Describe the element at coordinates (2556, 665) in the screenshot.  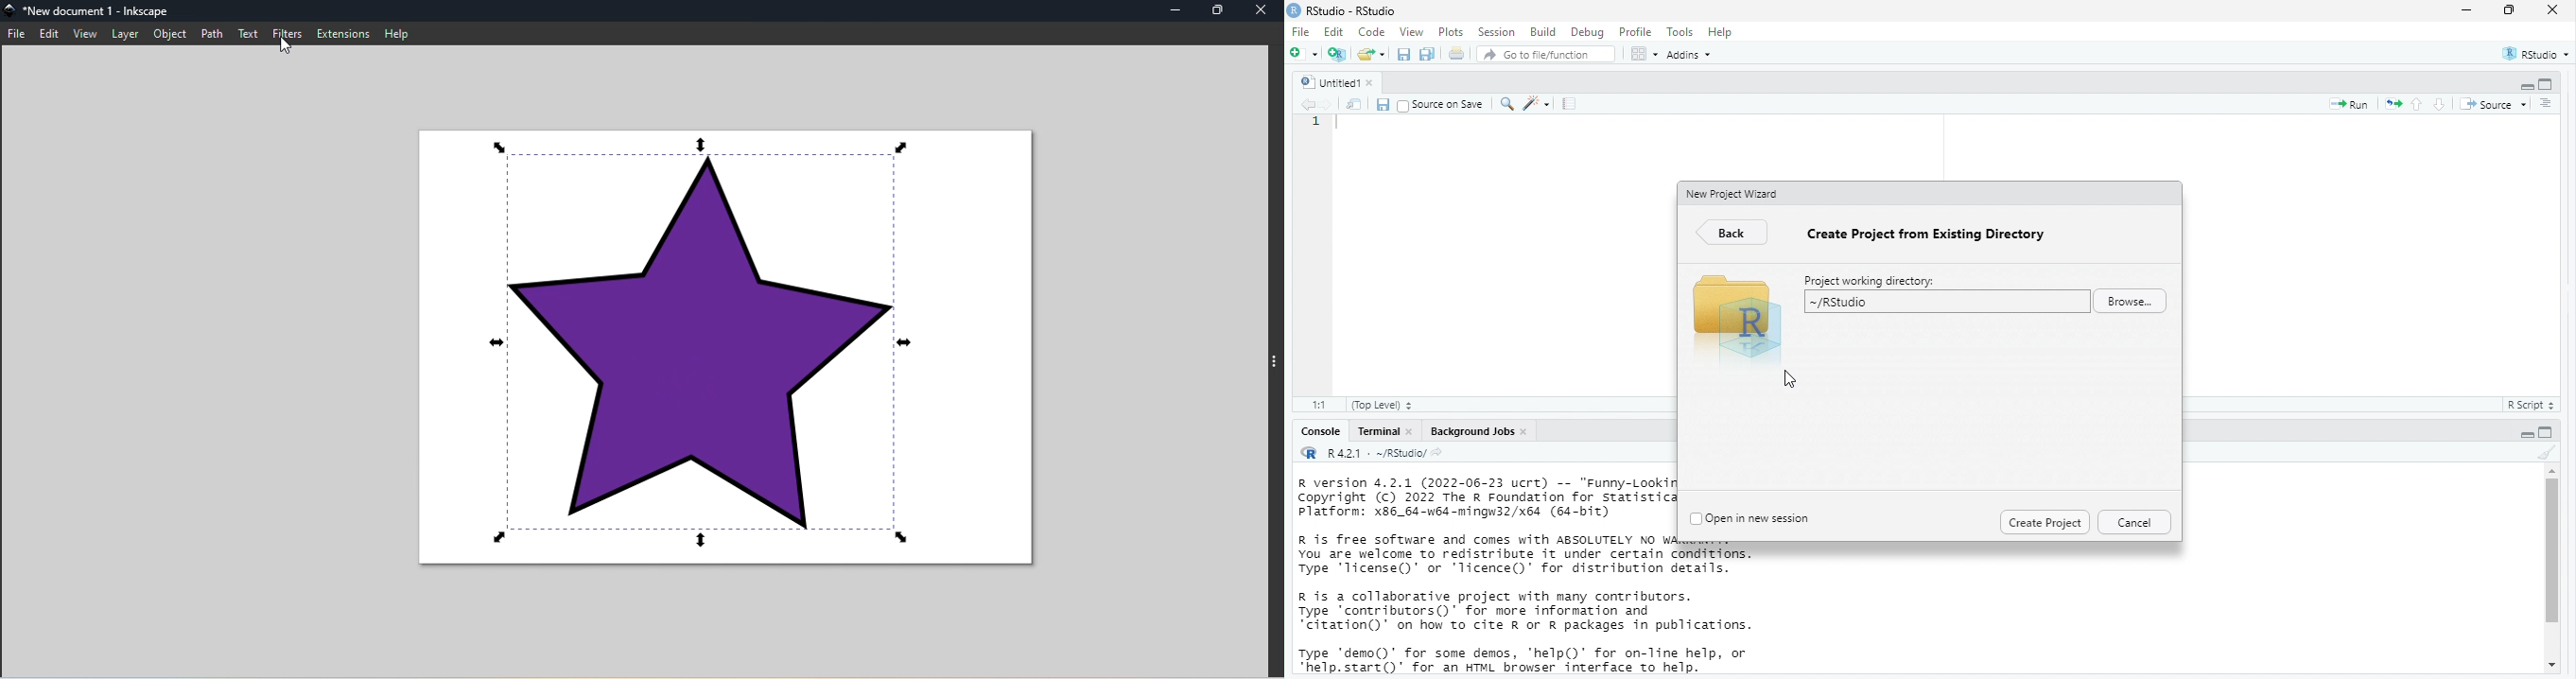
I see `move down` at that location.